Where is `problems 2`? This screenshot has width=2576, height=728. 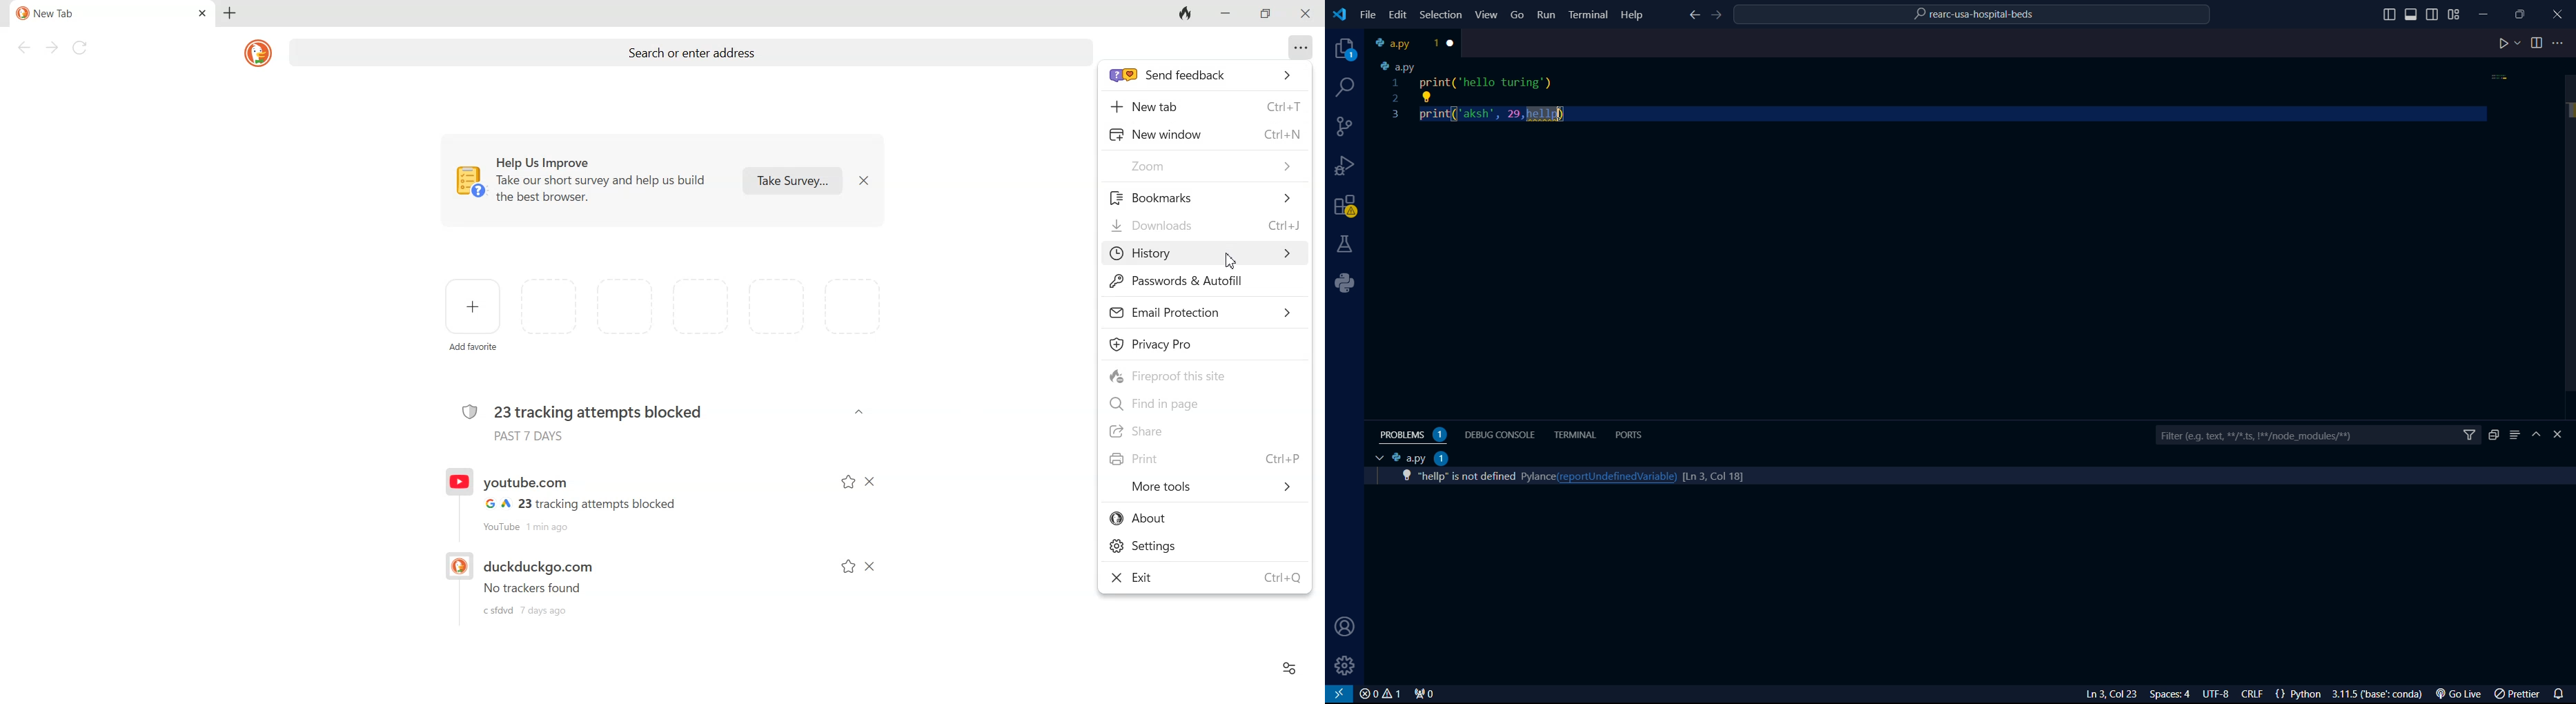 problems 2 is located at coordinates (1416, 435).